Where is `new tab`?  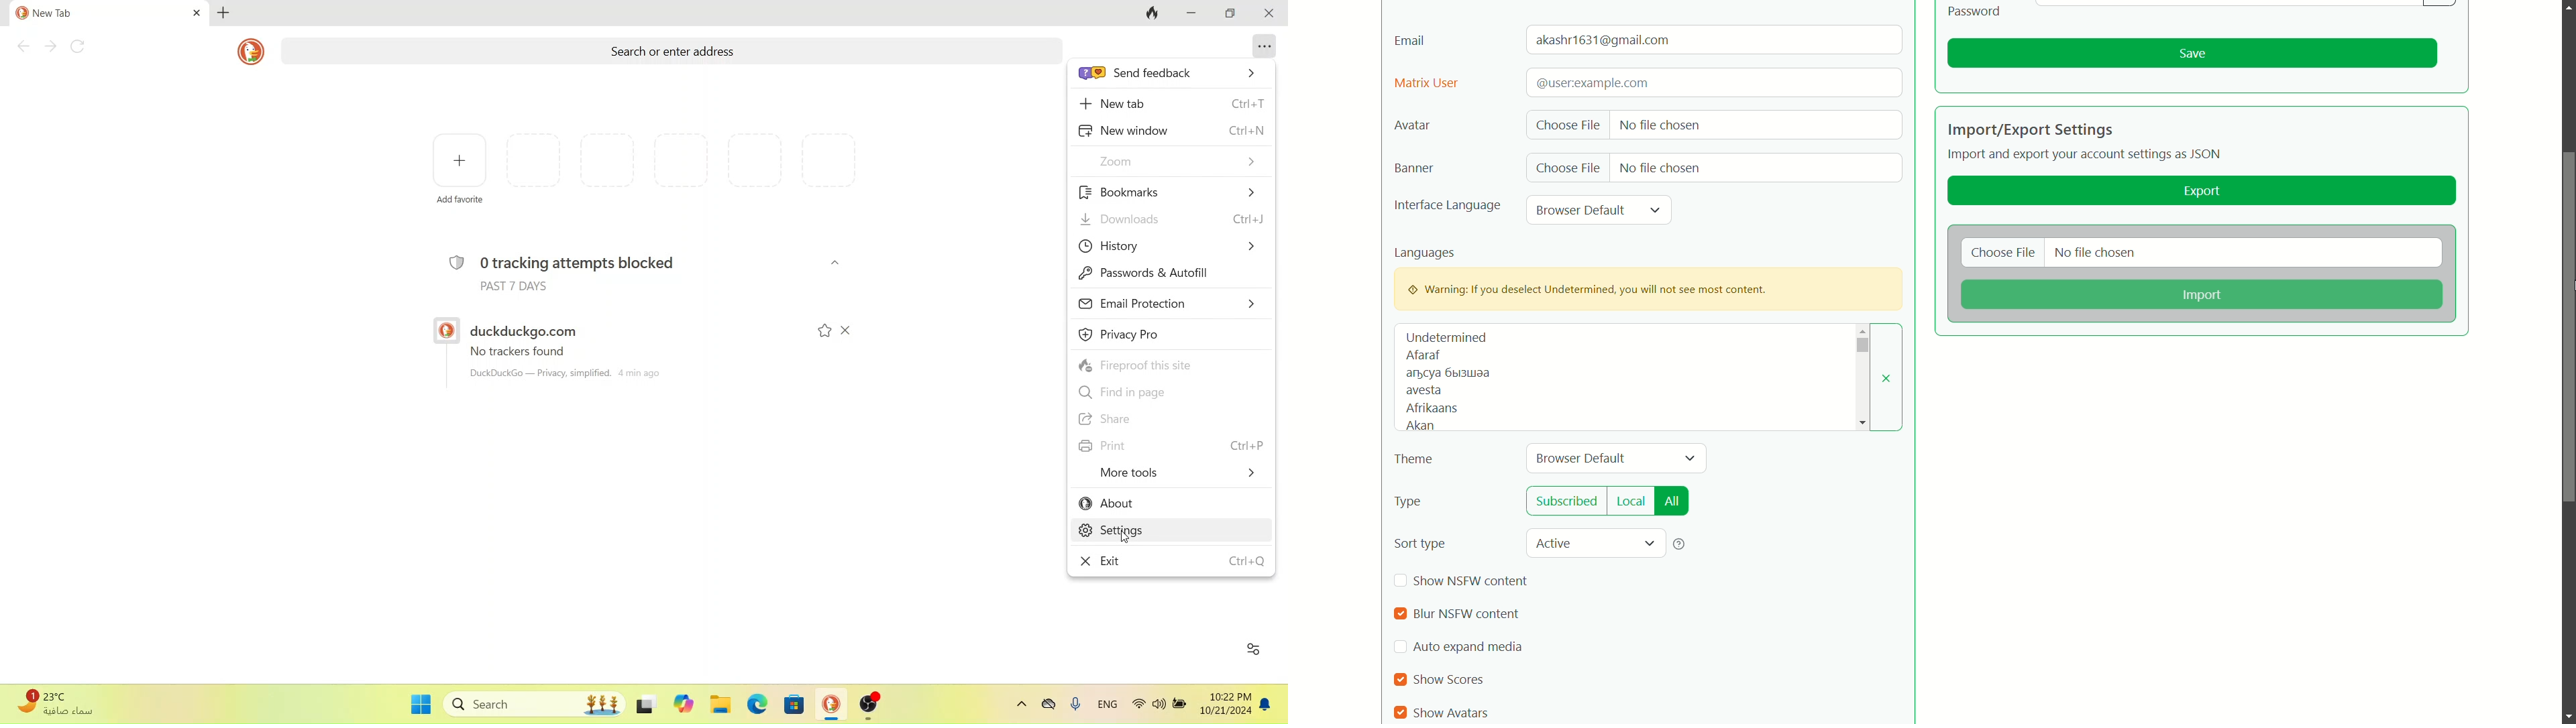 new tab is located at coordinates (1171, 103).